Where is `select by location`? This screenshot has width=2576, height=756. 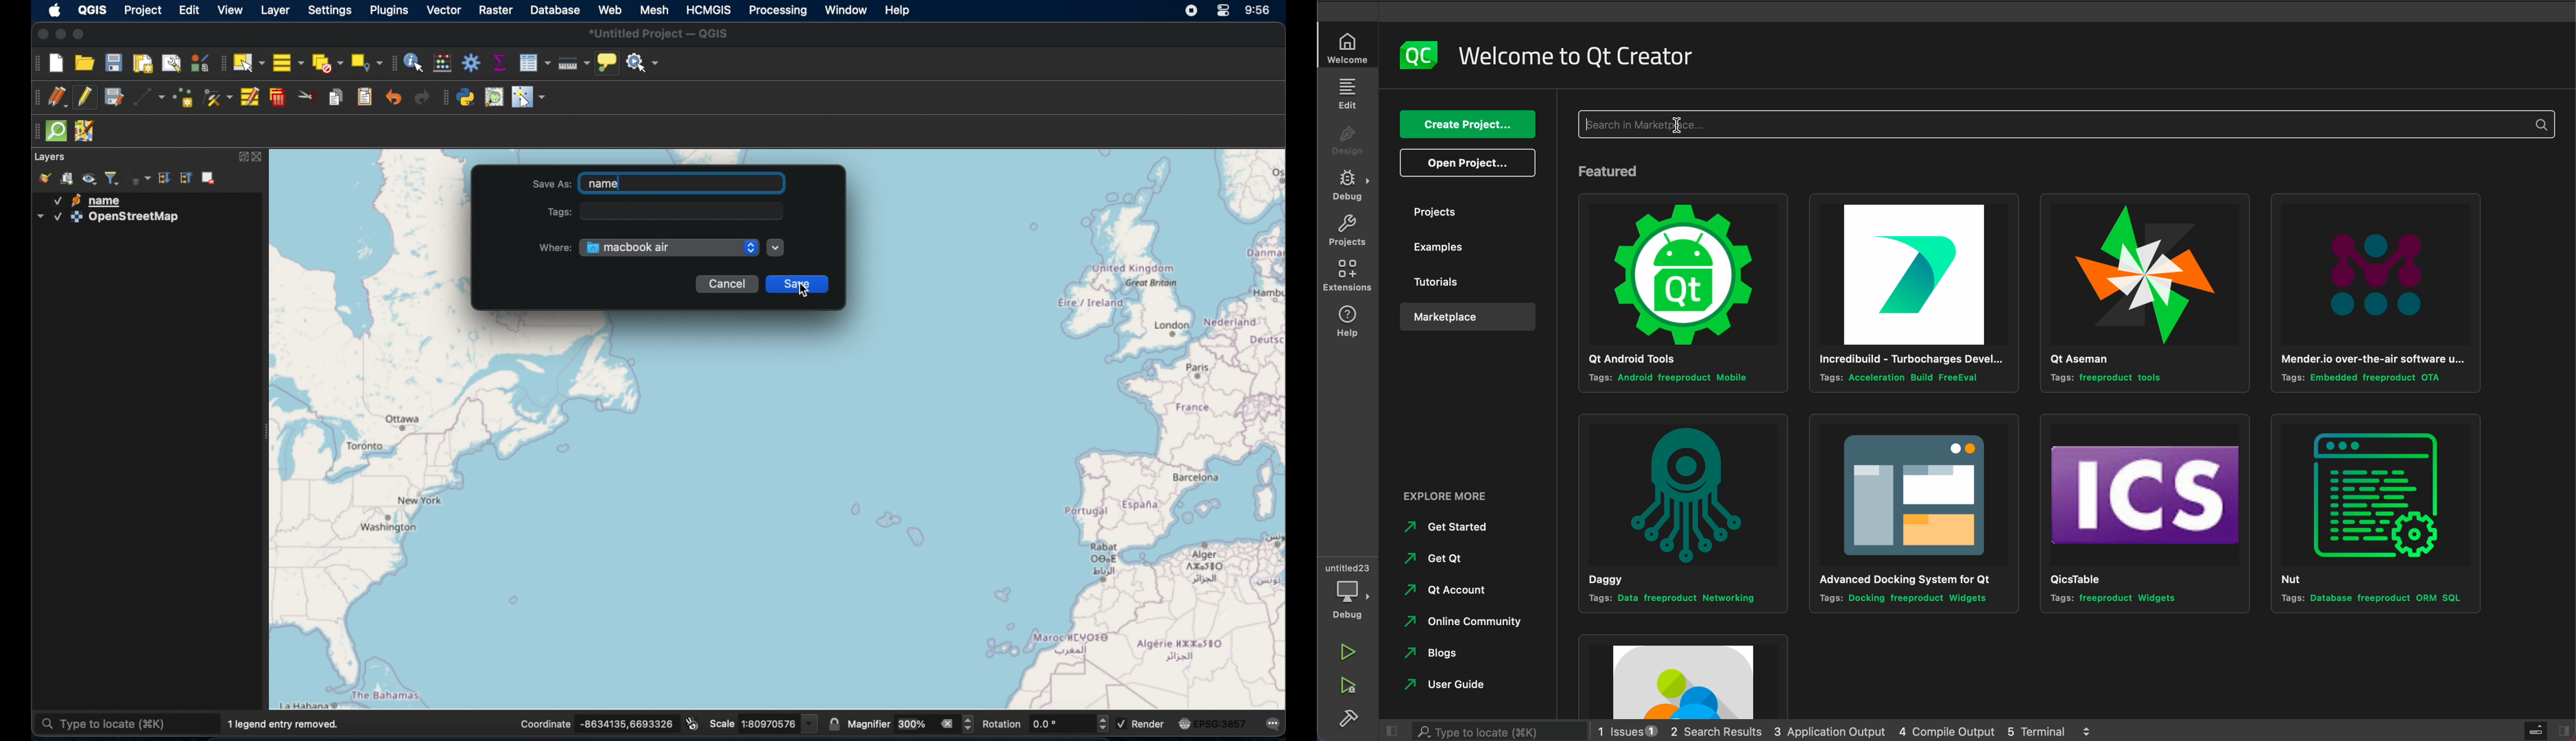 select by location is located at coordinates (366, 63).